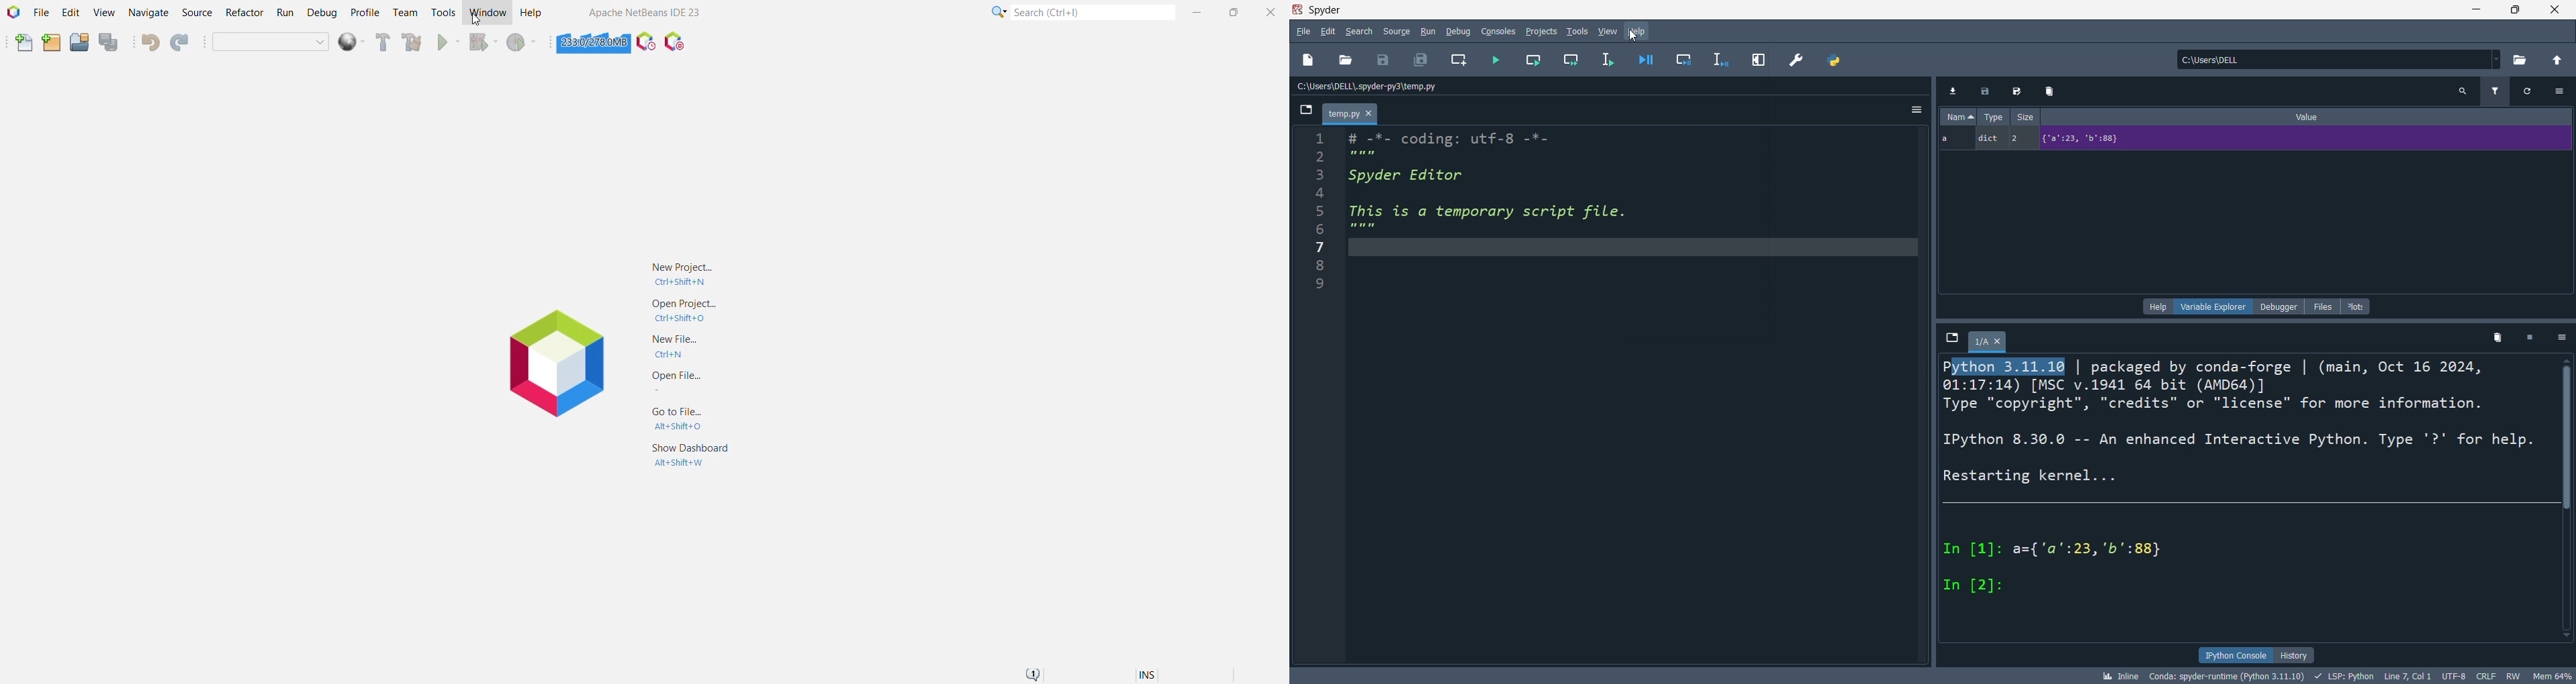 The height and width of the screenshot is (700, 2576). Describe the element at coordinates (1461, 62) in the screenshot. I see `new cell` at that location.